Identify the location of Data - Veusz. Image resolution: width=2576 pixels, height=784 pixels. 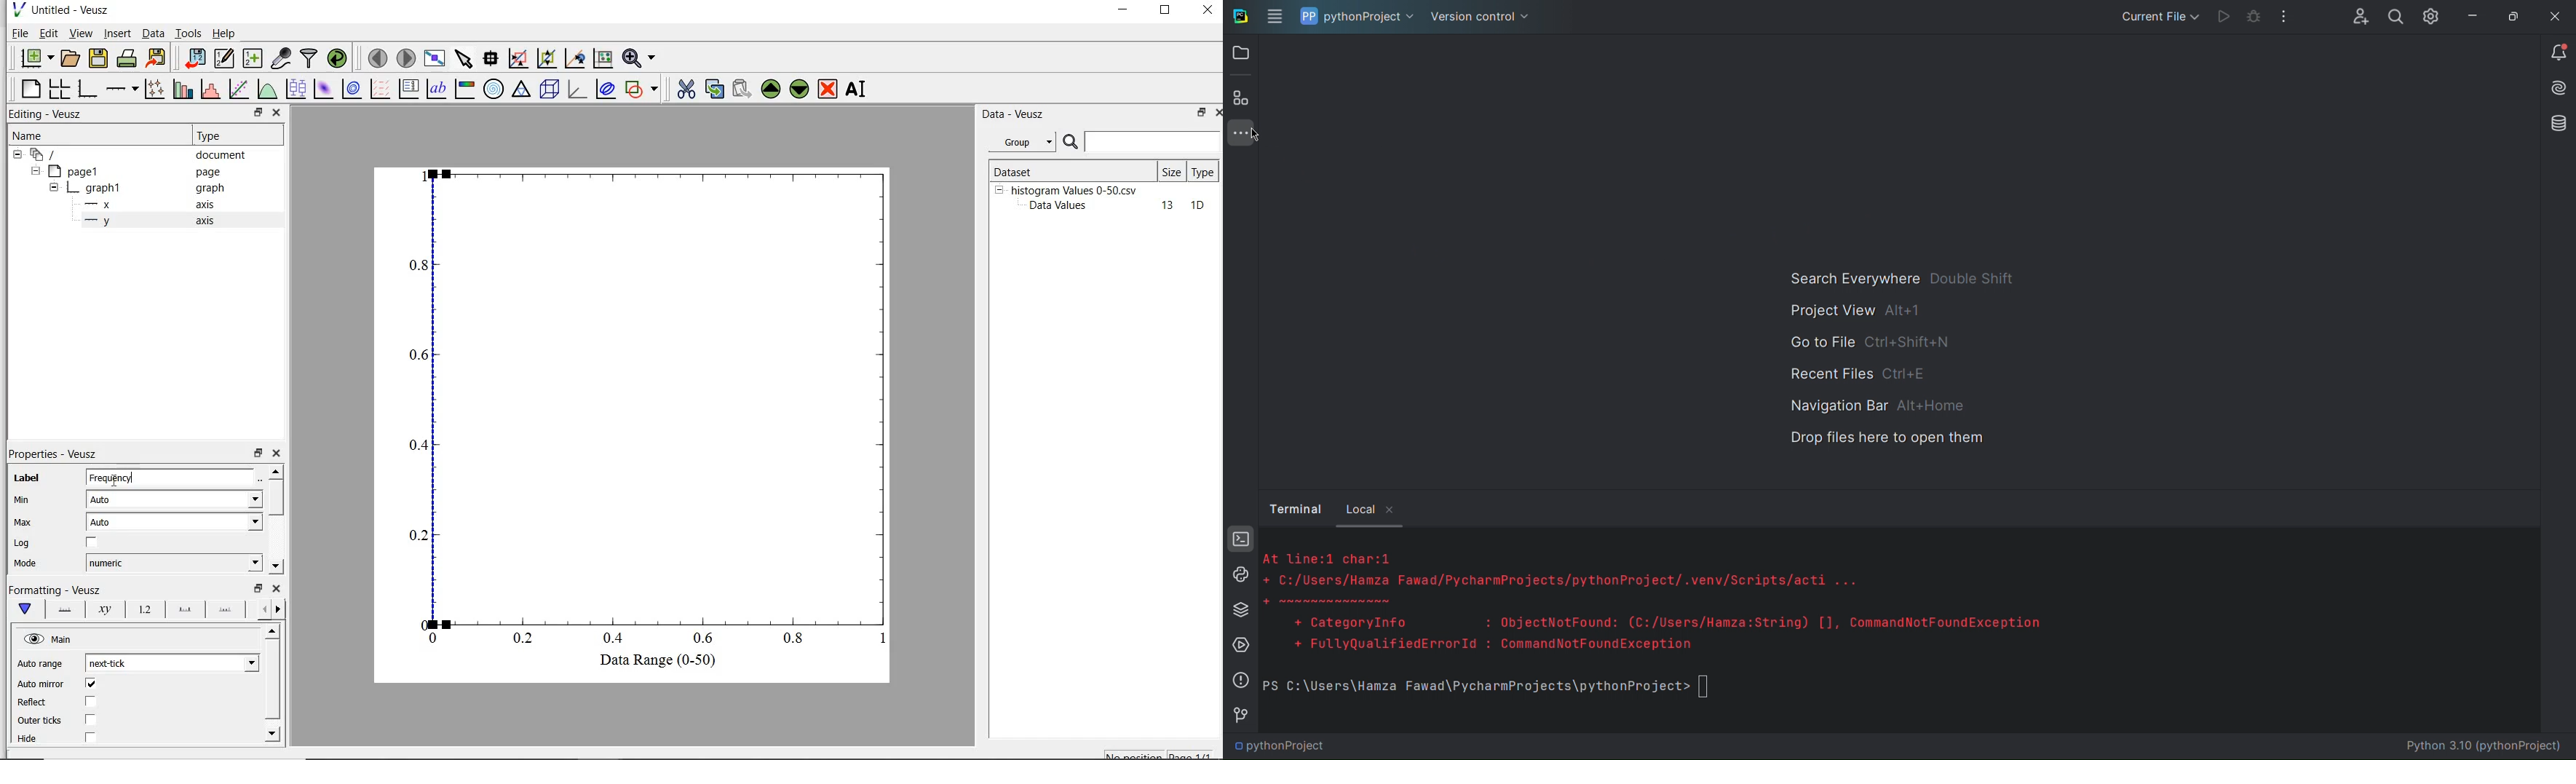
(1015, 115).